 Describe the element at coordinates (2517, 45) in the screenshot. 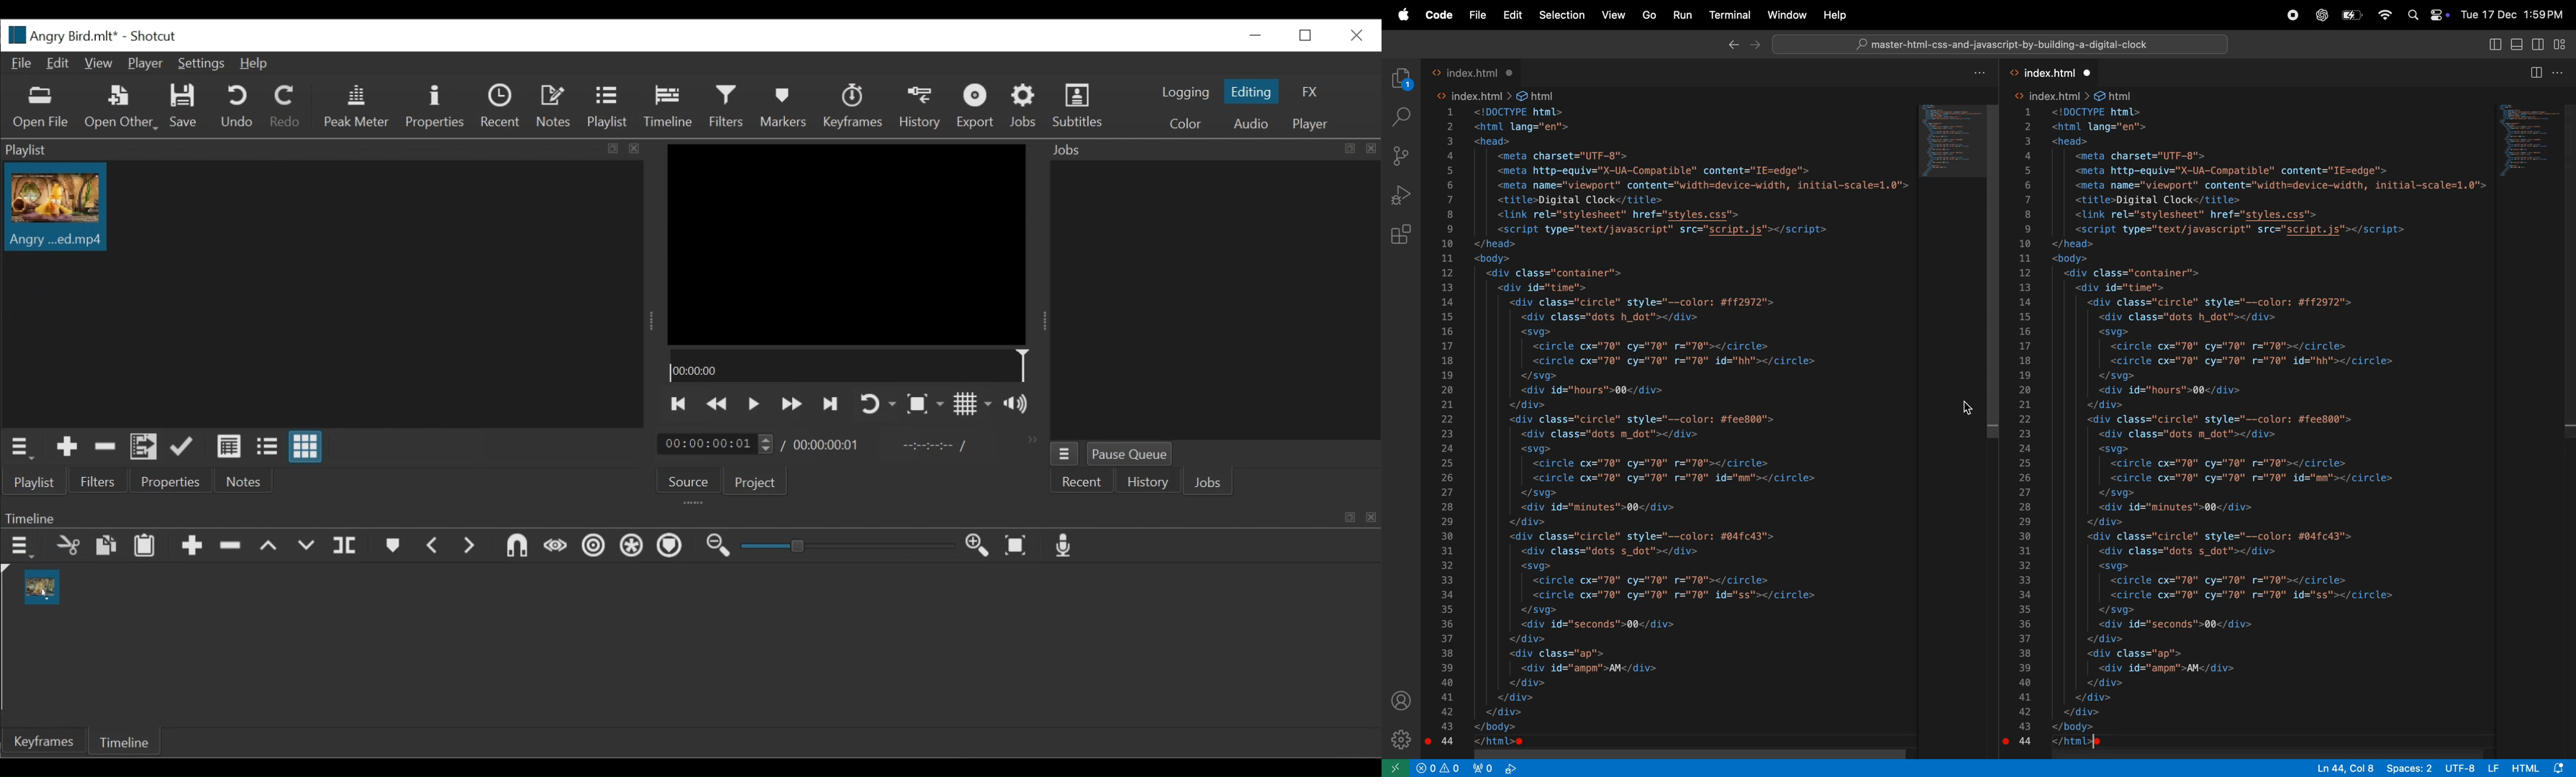

I see `toggle primary panel` at that location.